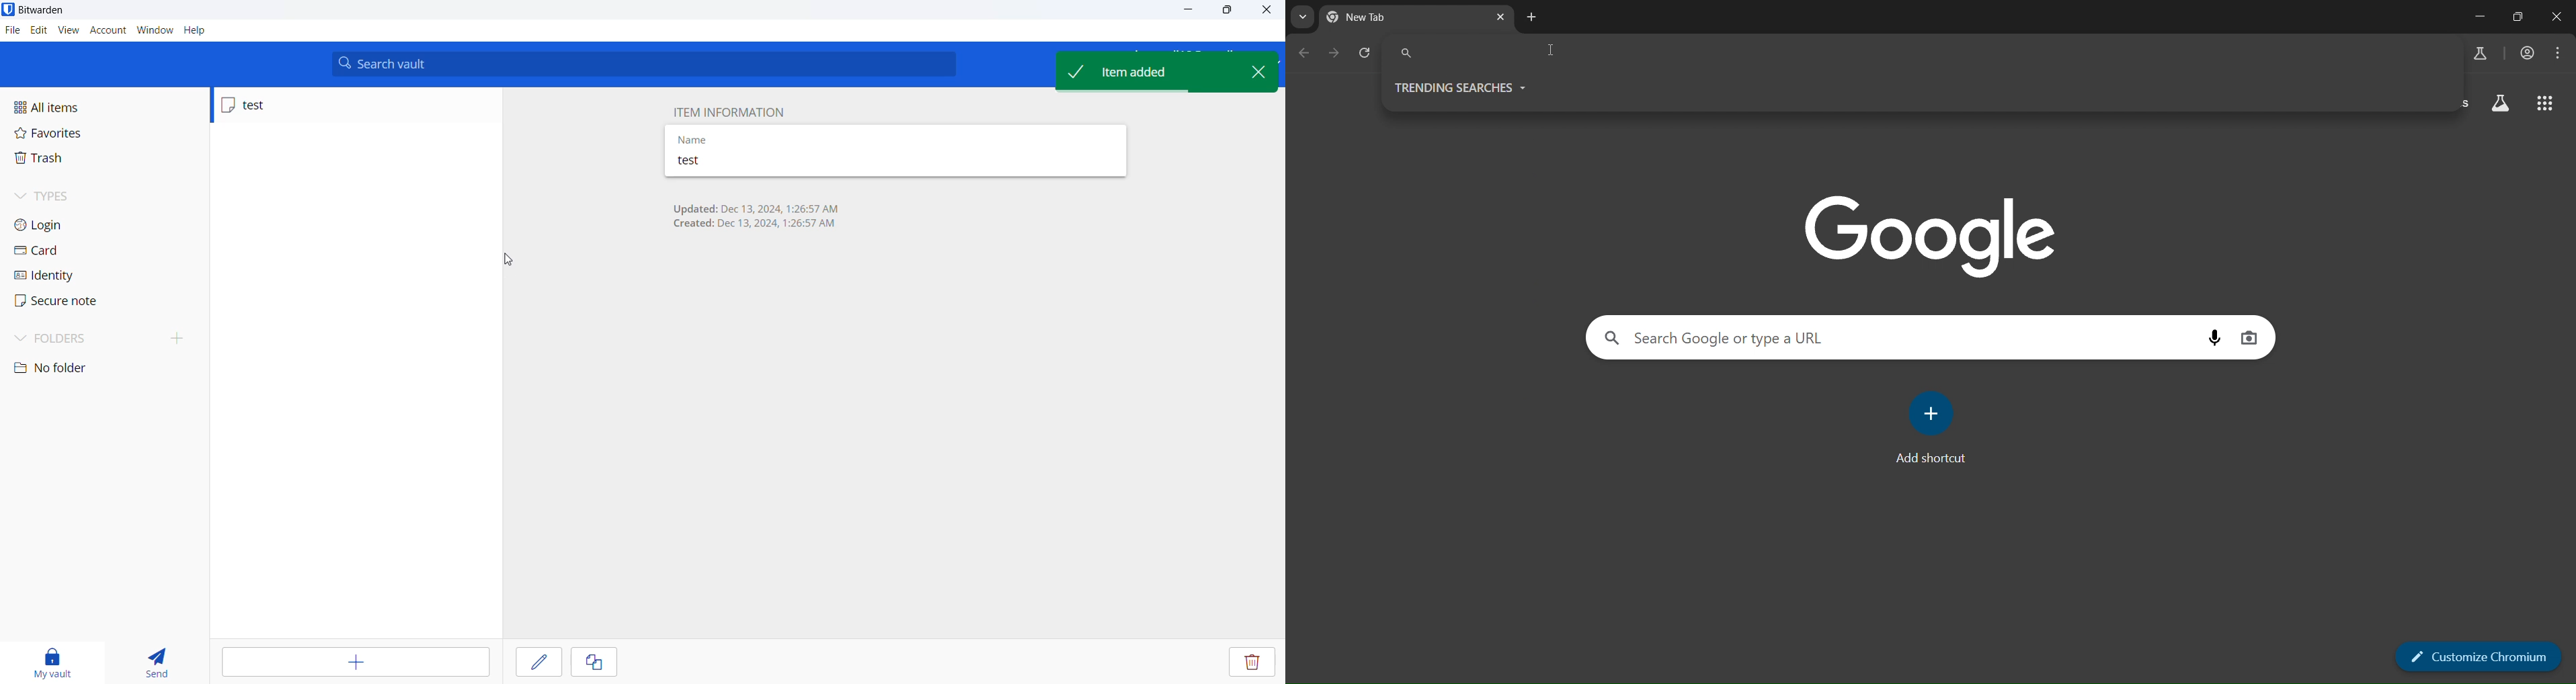 The width and height of the screenshot is (2576, 700). Describe the element at coordinates (1927, 234) in the screenshot. I see `google` at that location.